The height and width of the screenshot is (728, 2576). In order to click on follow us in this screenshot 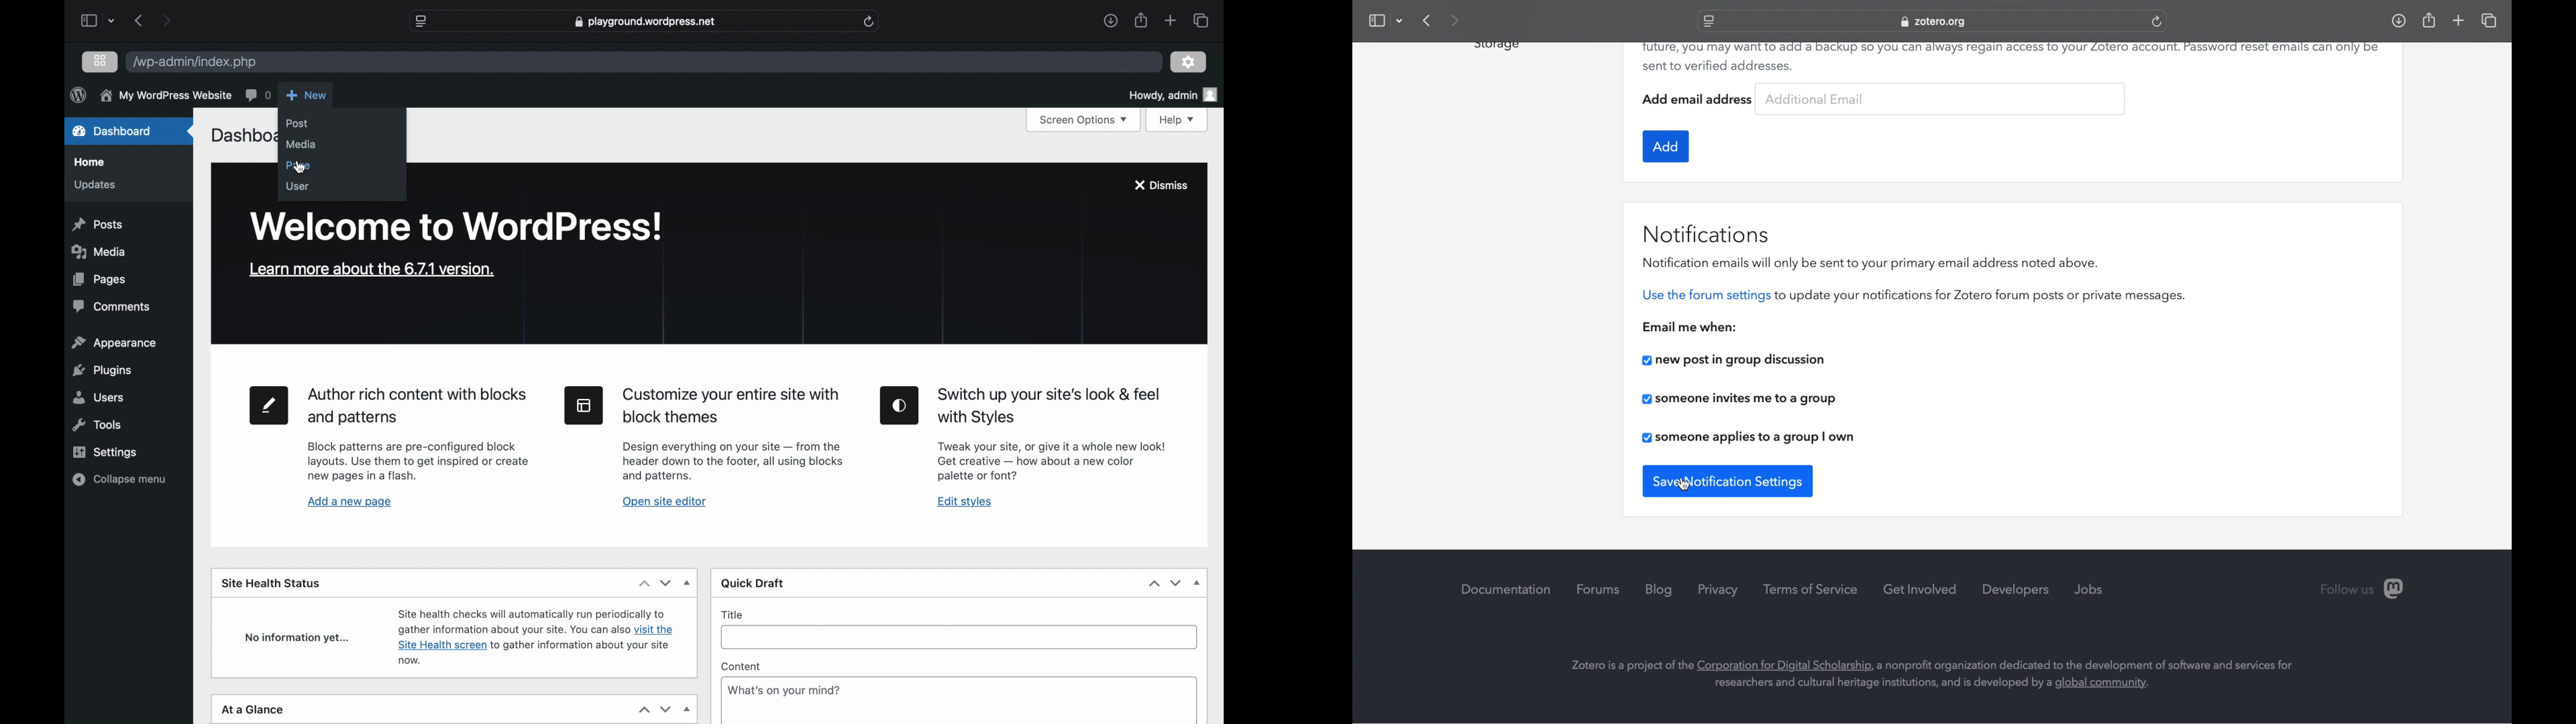, I will do `click(2363, 590)`.